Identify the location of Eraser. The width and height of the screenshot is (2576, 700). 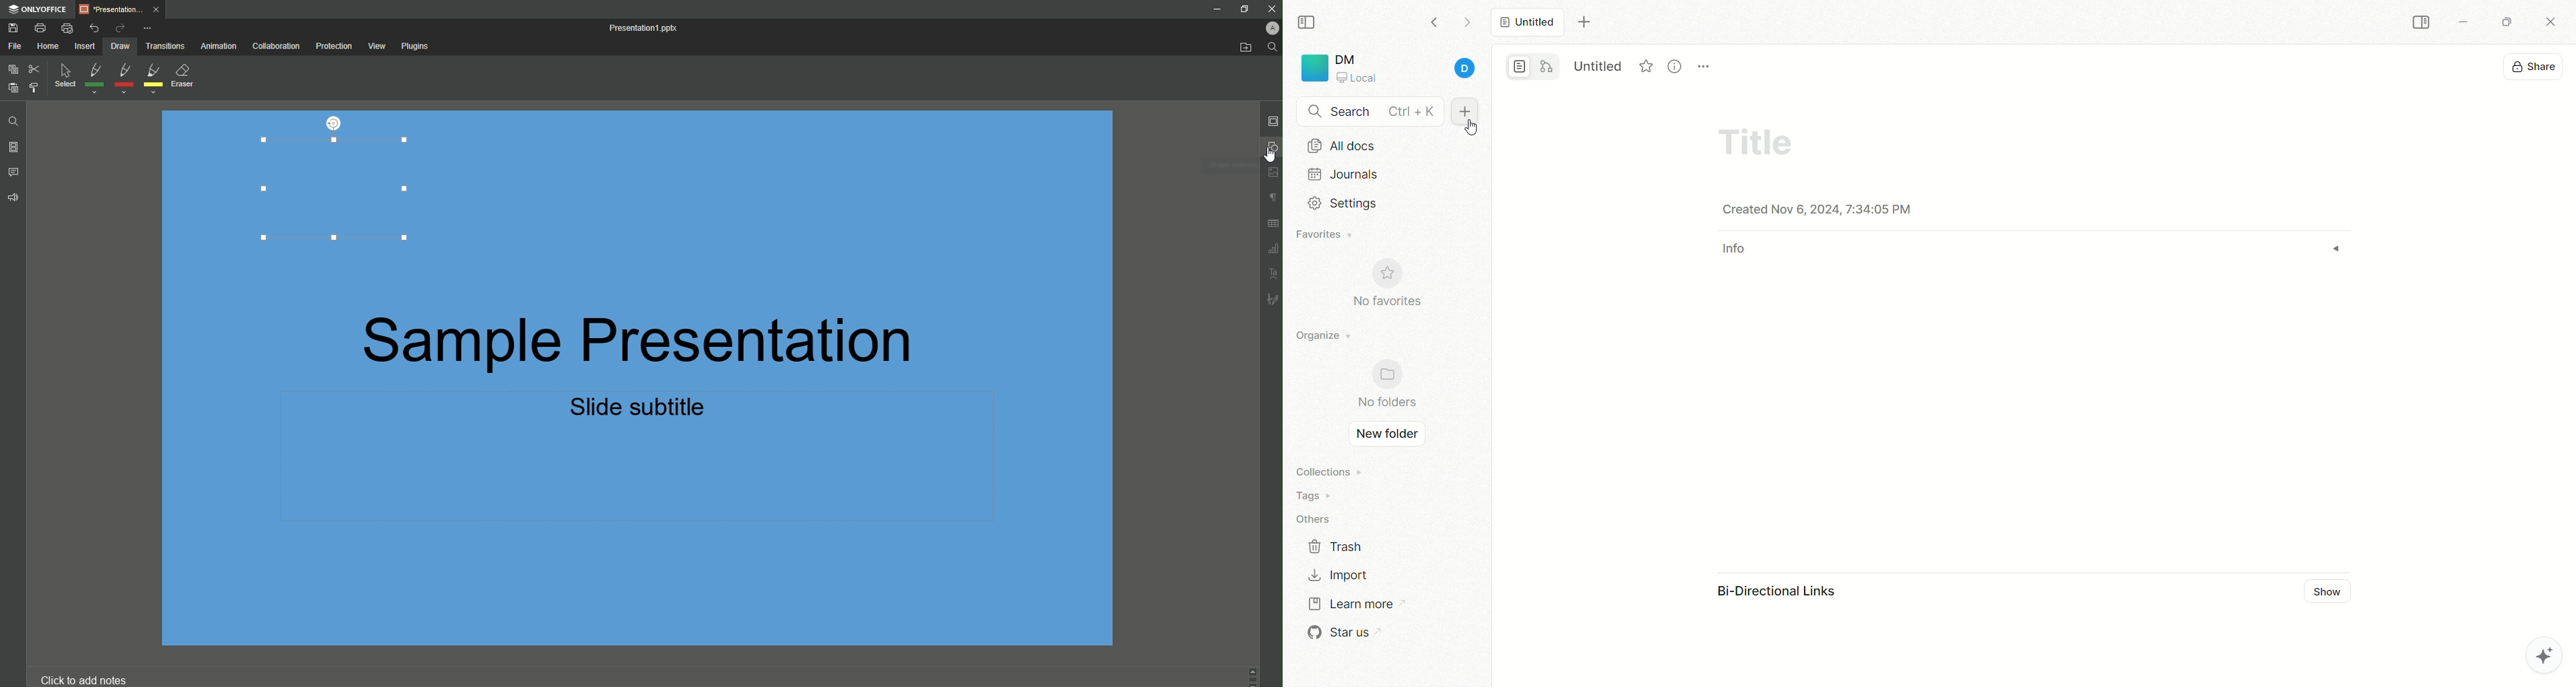
(188, 77).